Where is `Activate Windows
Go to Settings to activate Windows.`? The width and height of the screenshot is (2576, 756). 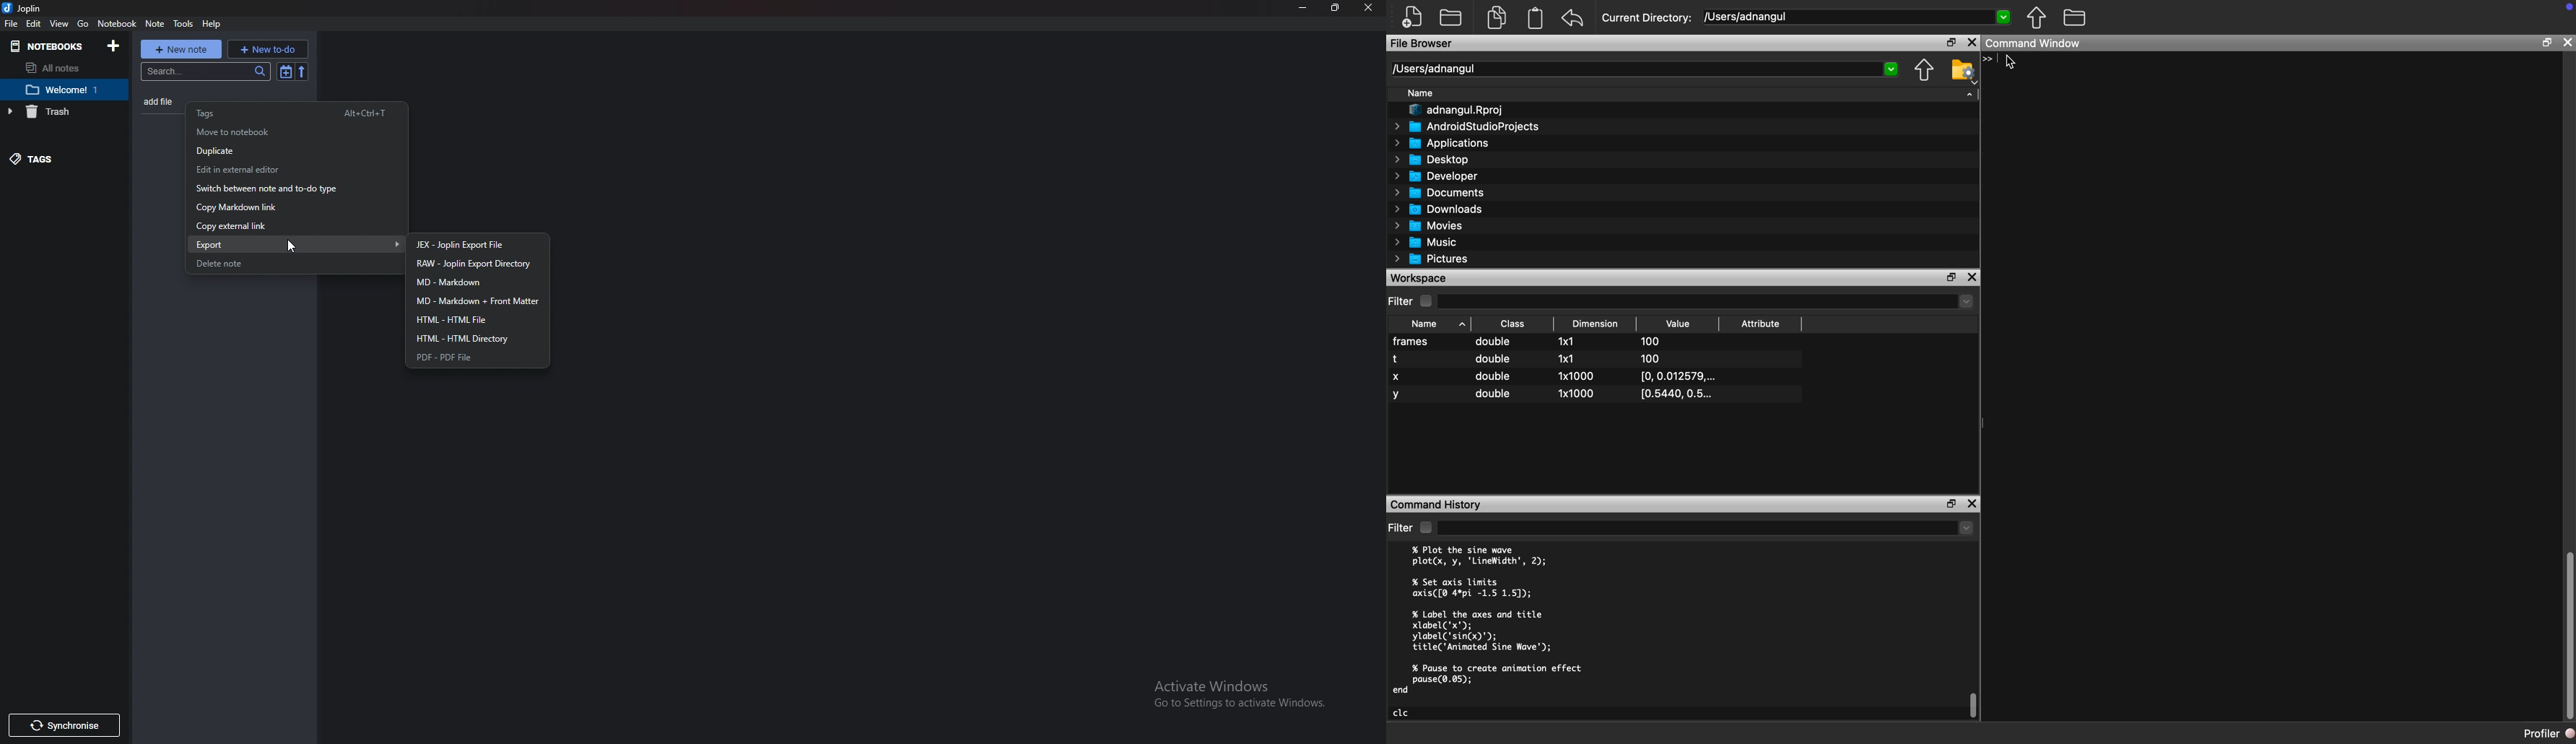 Activate Windows
Go to Settings to activate Windows. is located at coordinates (1245, 695).